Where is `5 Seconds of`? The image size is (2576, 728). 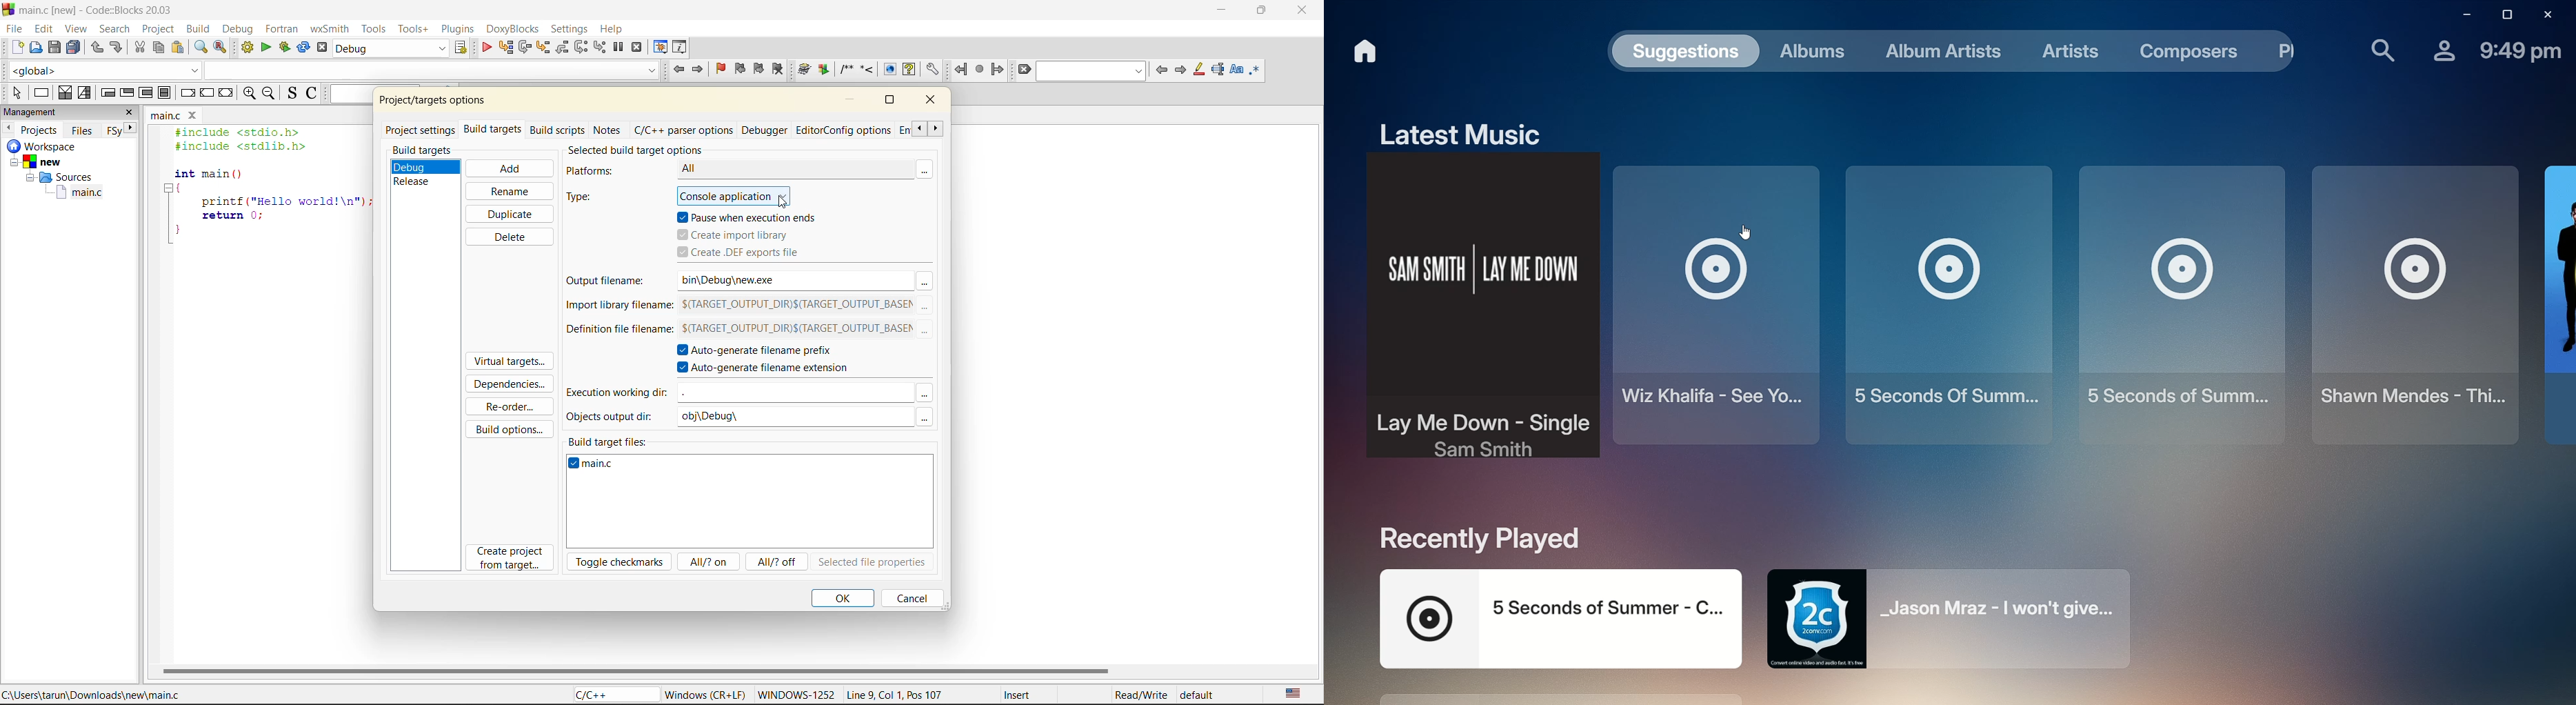
5 Seconds of is located at coordinates (1943, 300).